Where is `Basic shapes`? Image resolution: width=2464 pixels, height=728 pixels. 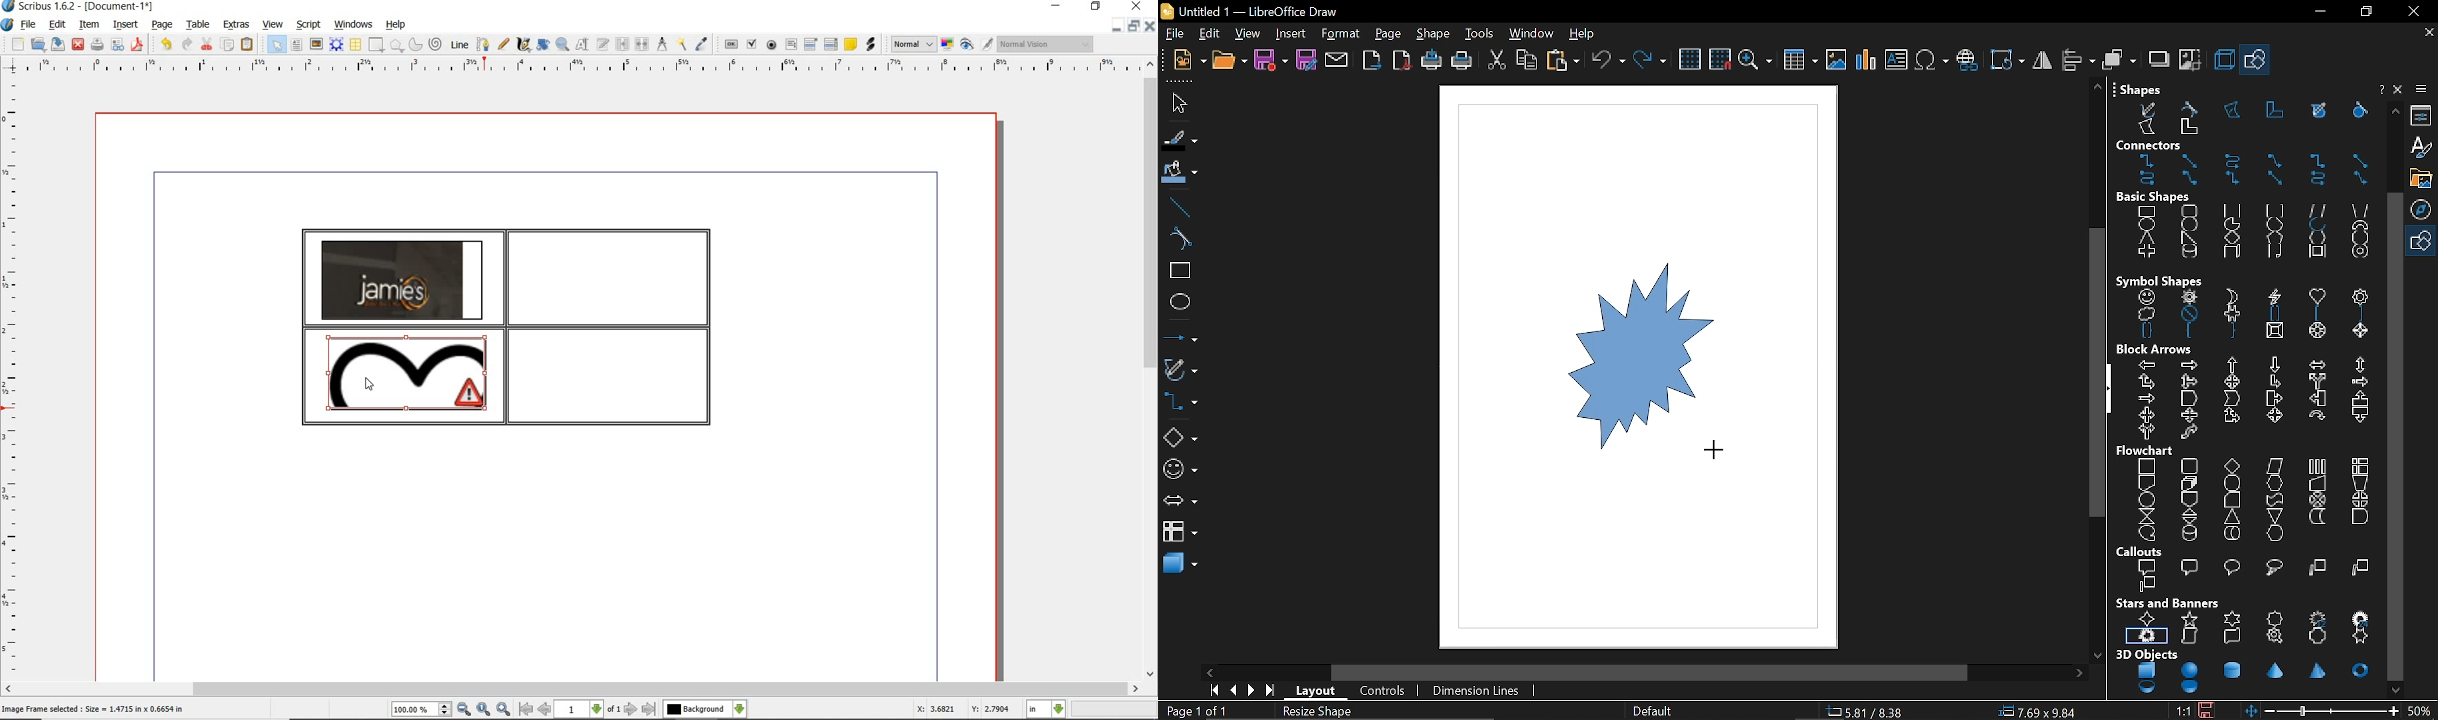
Basic shapes is located at coordinates (1180, 439).